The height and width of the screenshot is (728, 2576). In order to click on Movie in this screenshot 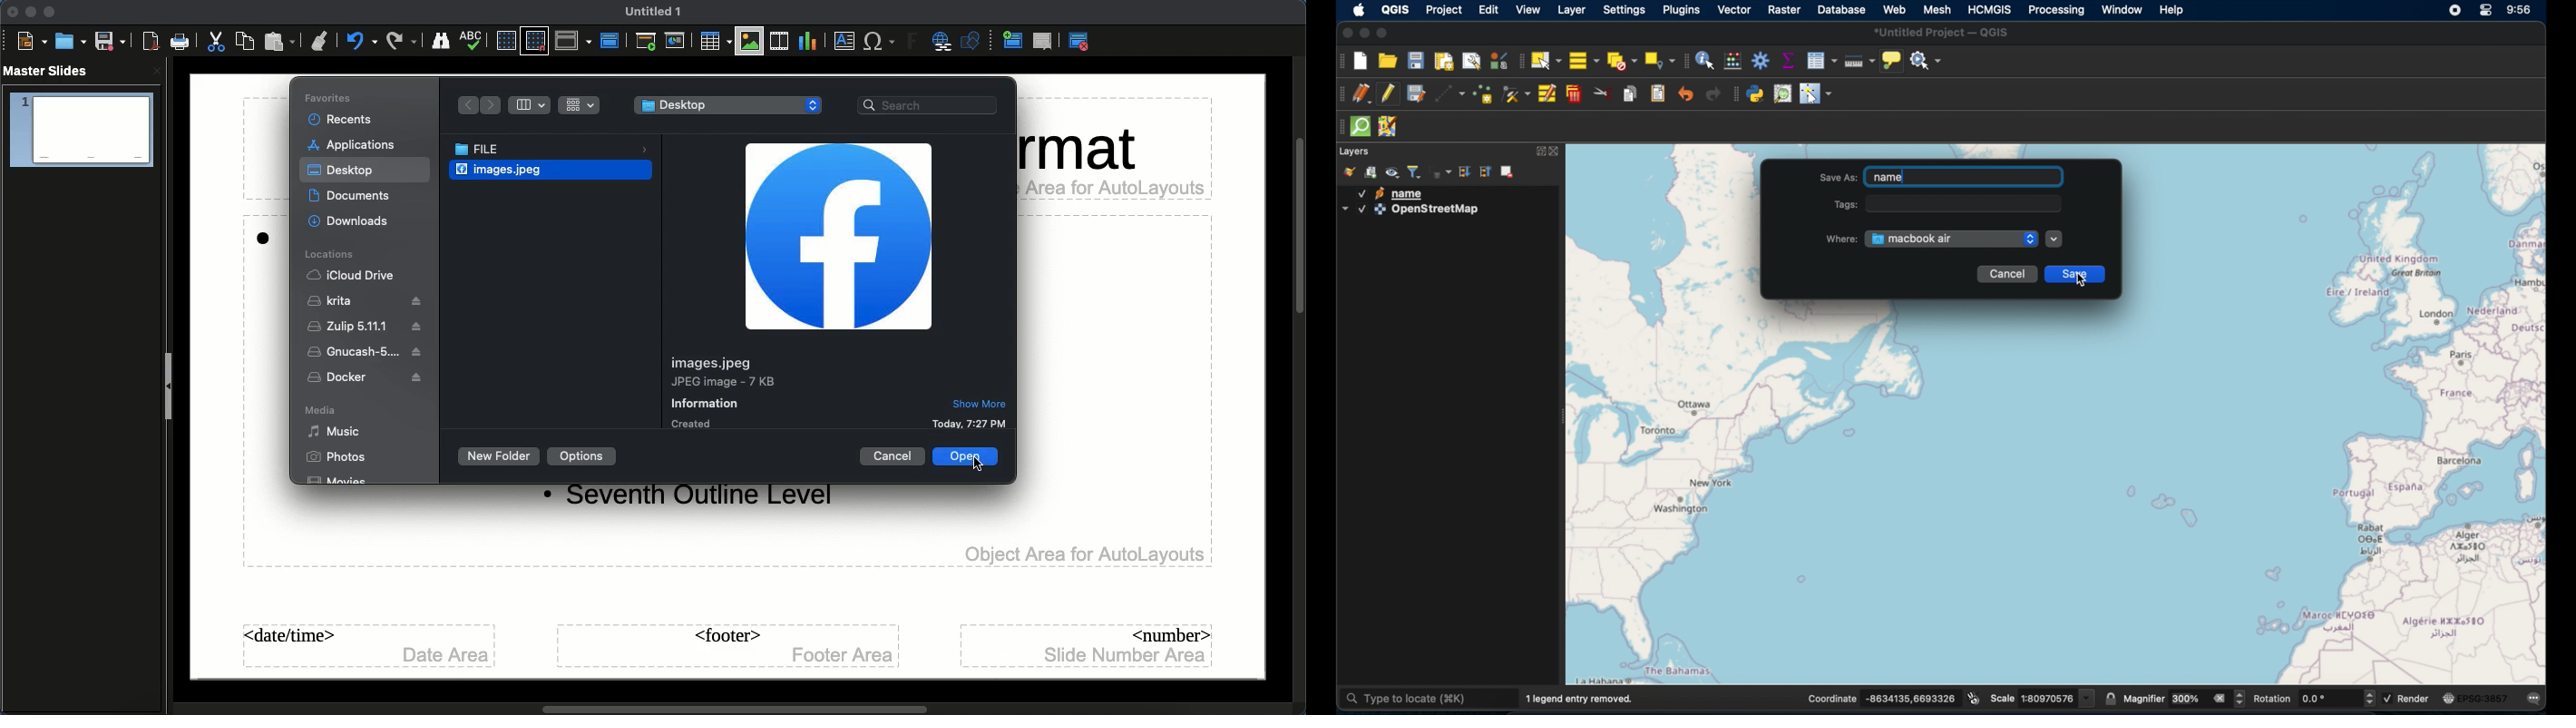, I will do `click(339, 481)`.